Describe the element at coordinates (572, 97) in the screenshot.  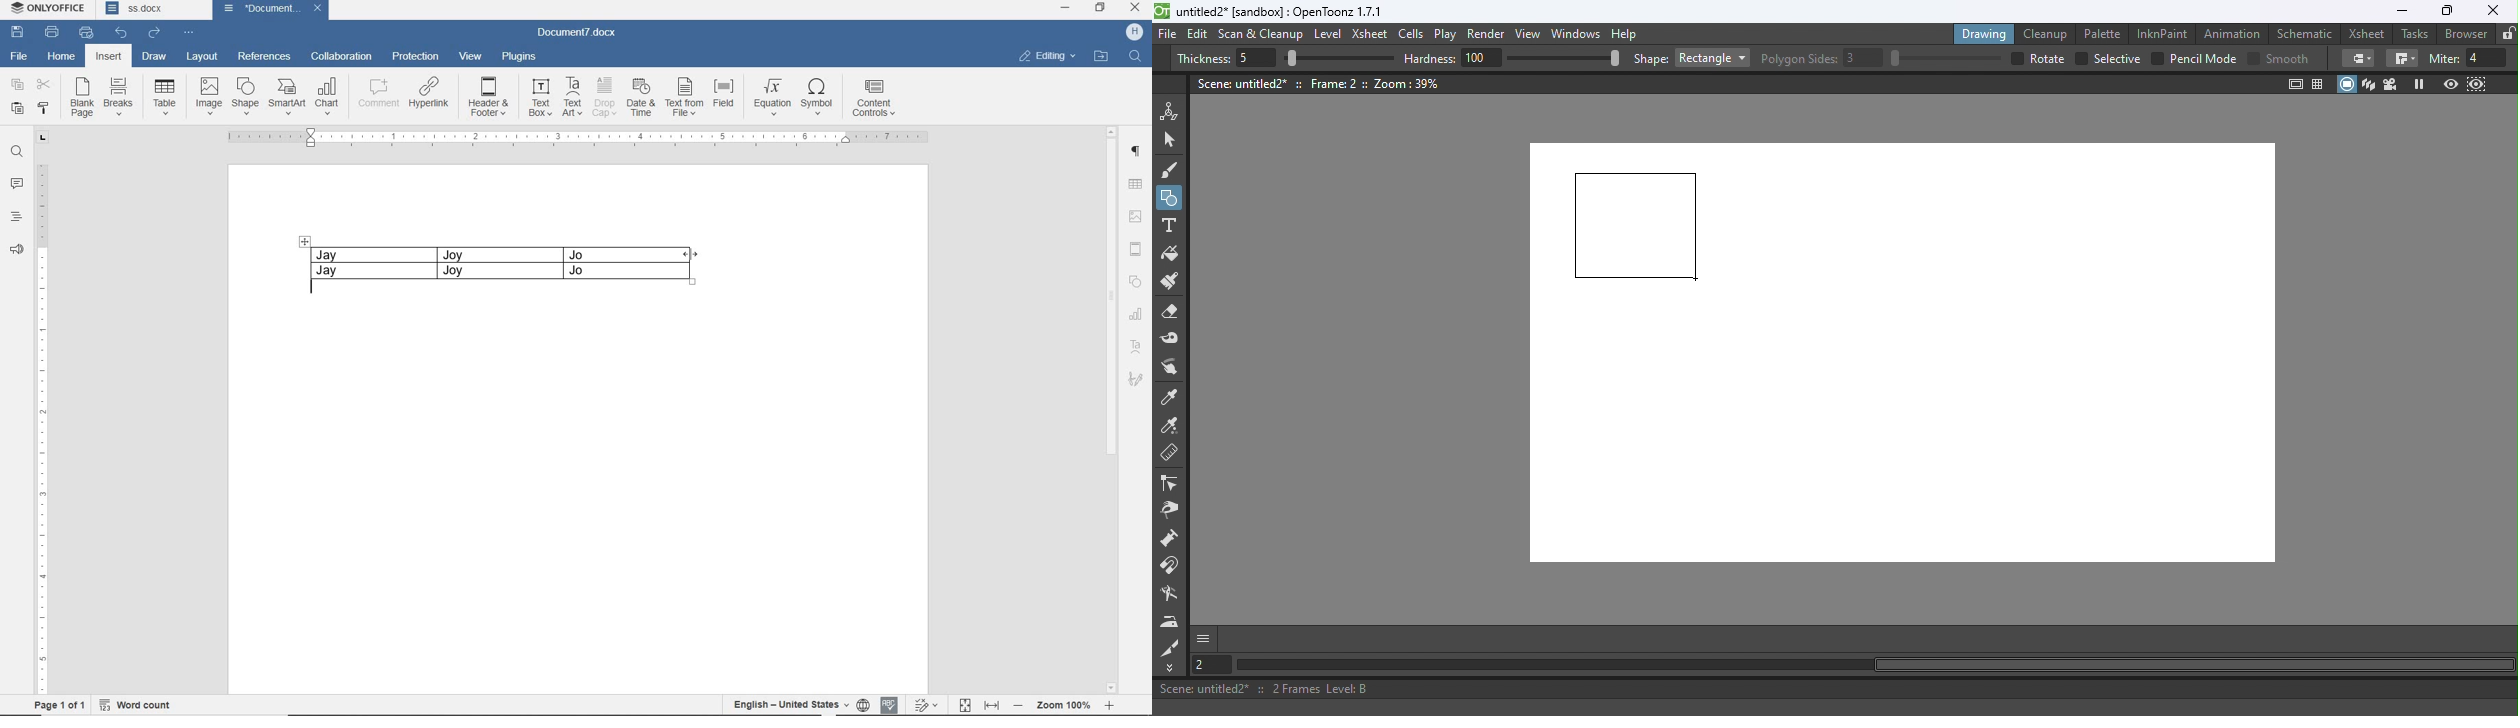
I see `TEXT ART` at that location.